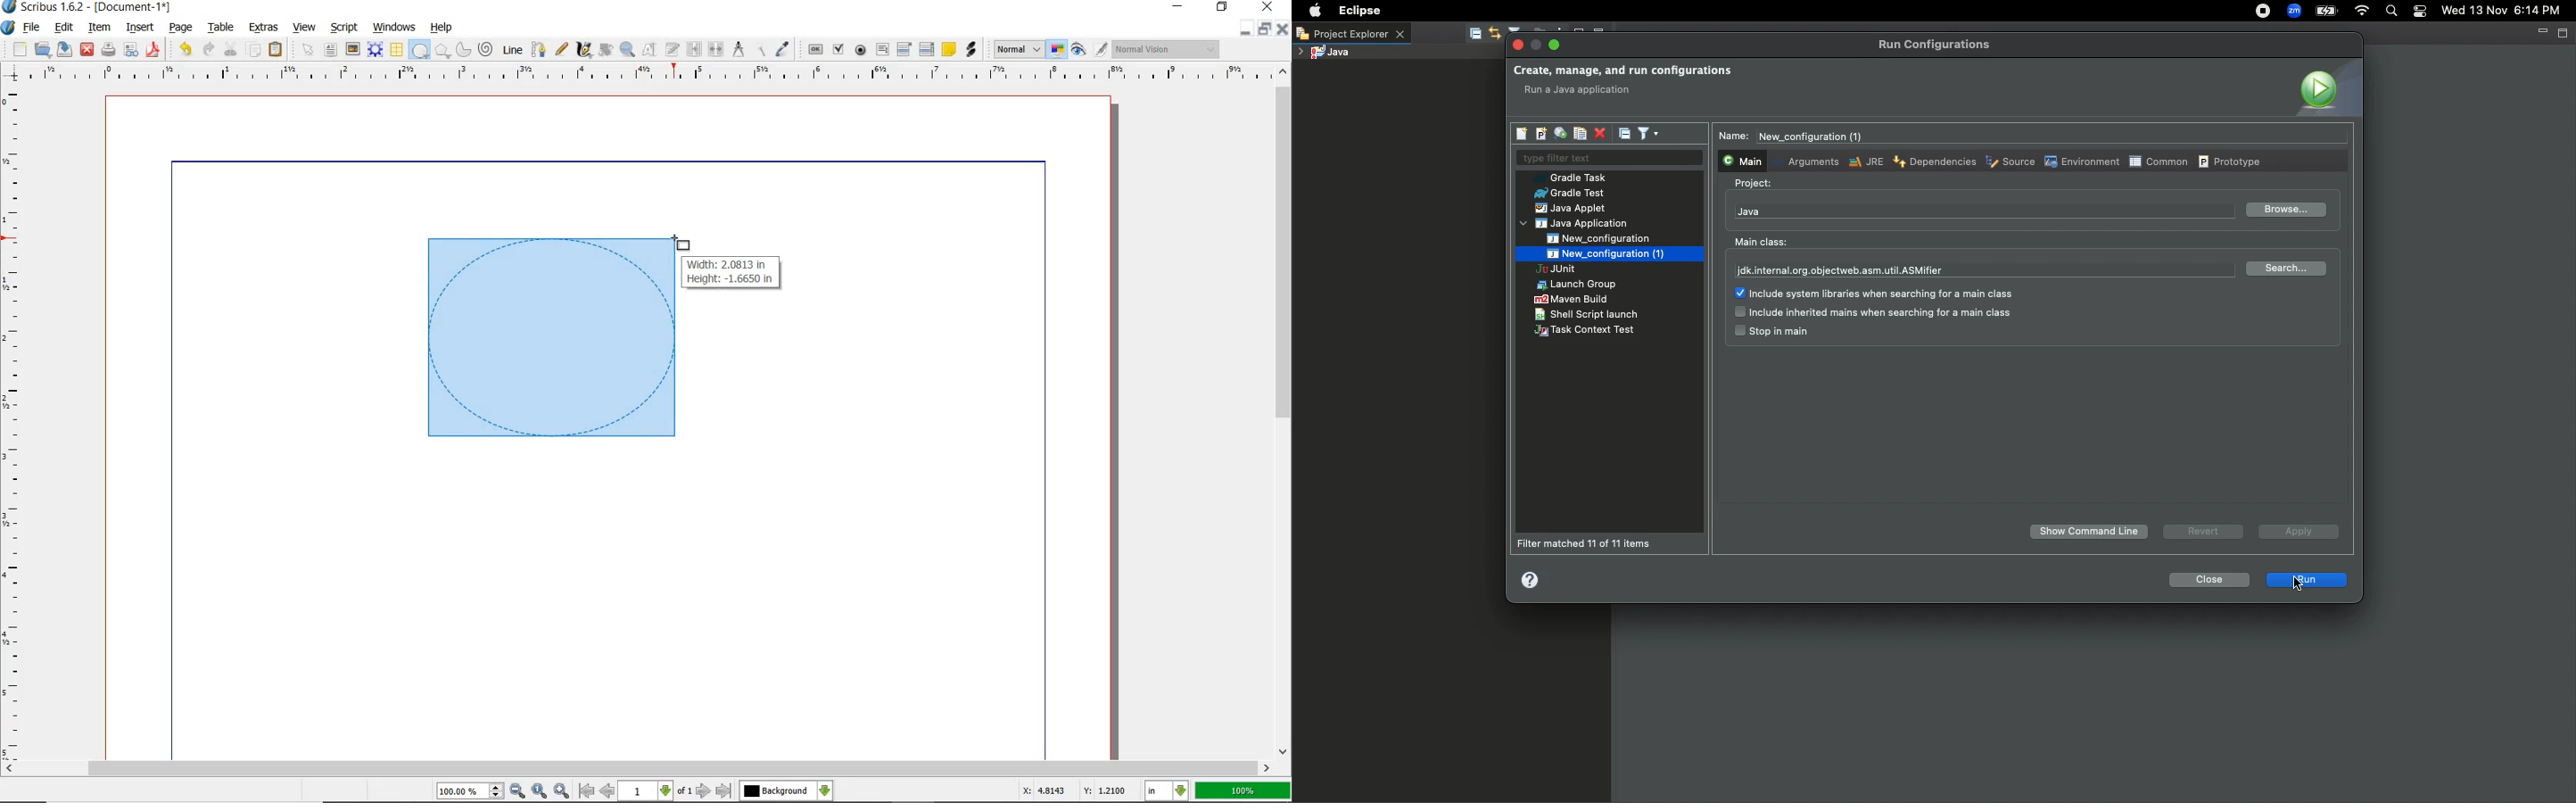  Describe the element at coordinates (1608, 159) in the screenshot. I see `Type filter text` at that location.